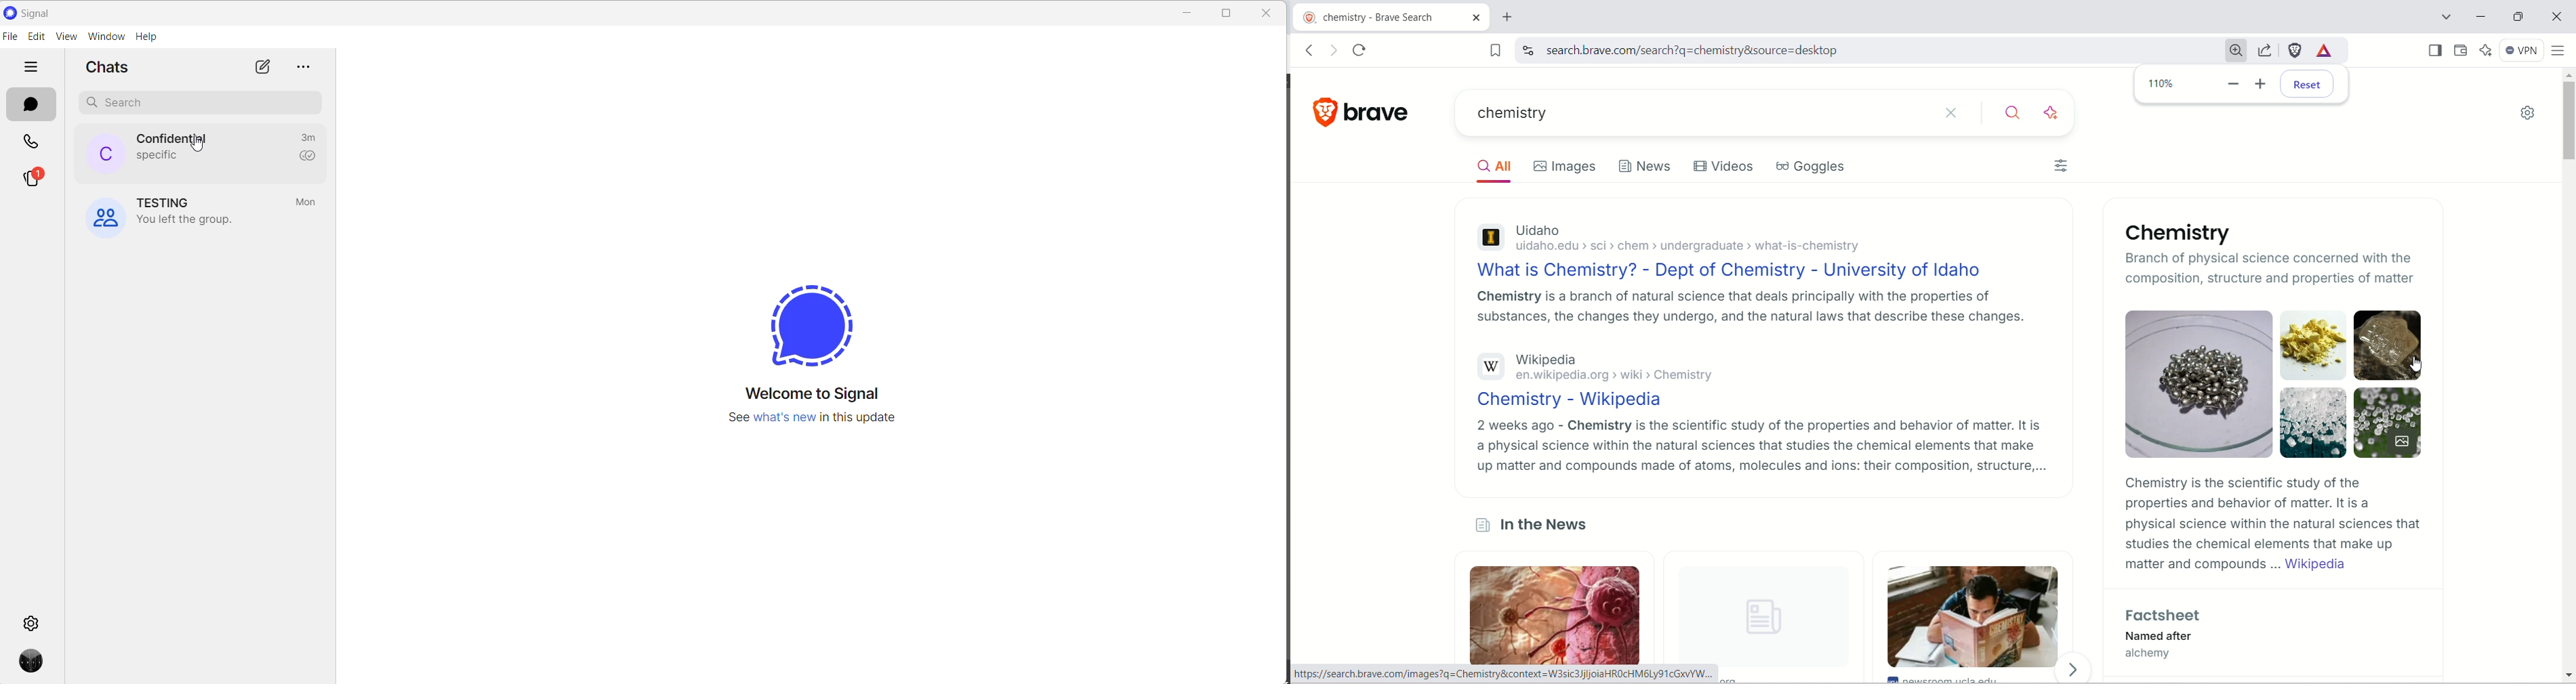 The height and width of the screenshot is (700, 2576). I want to click on show sidebar, so click(2434, 50).